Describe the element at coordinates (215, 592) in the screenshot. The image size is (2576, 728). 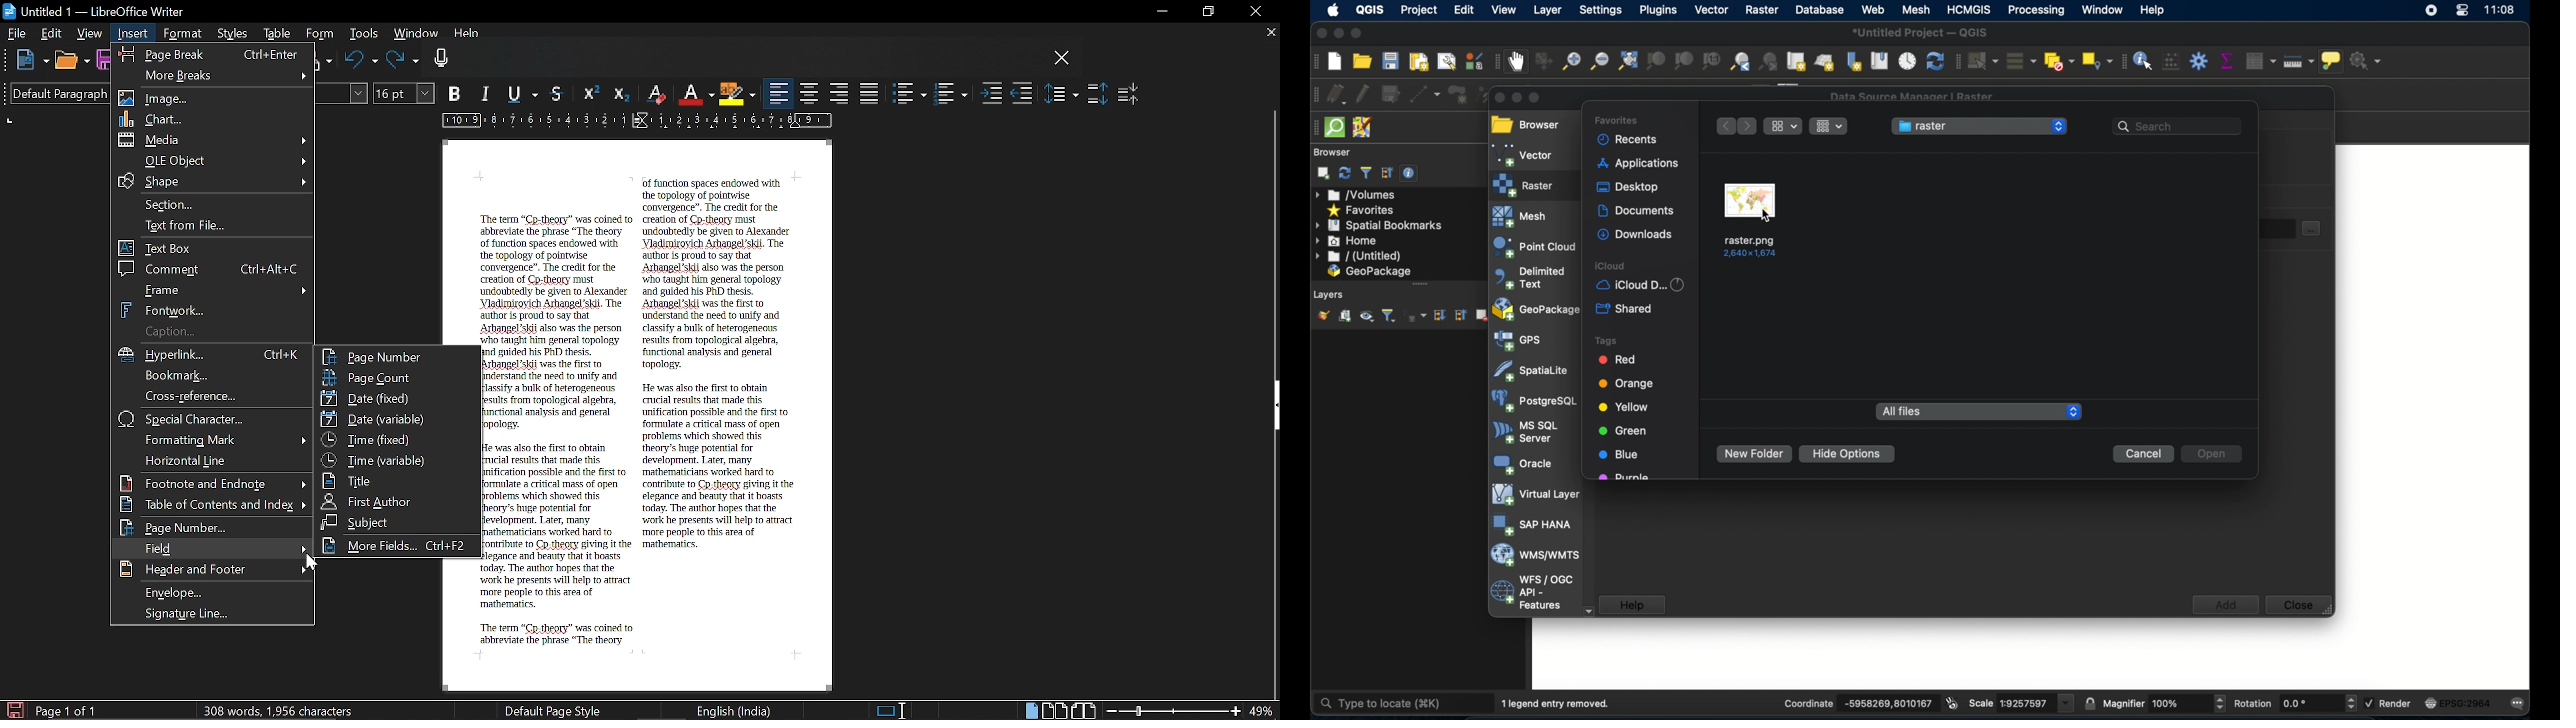
I see `Envelope` at that location.